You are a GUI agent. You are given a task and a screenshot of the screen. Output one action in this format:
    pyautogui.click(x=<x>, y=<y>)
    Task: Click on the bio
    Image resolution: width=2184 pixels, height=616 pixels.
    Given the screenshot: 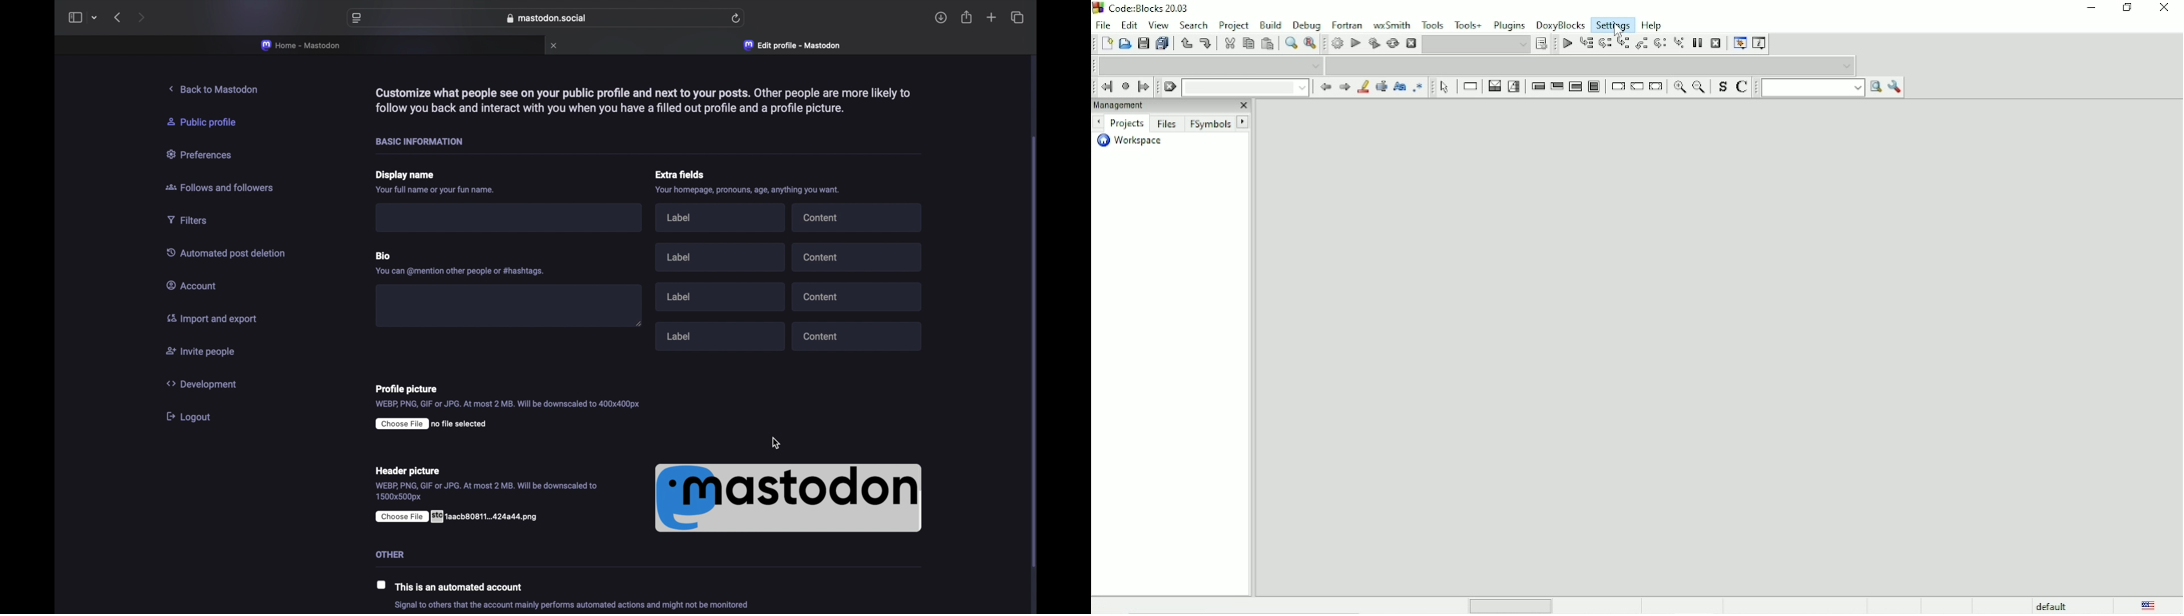 What is the action you would take?
    pyautogui.click(x=386, y=253)
    